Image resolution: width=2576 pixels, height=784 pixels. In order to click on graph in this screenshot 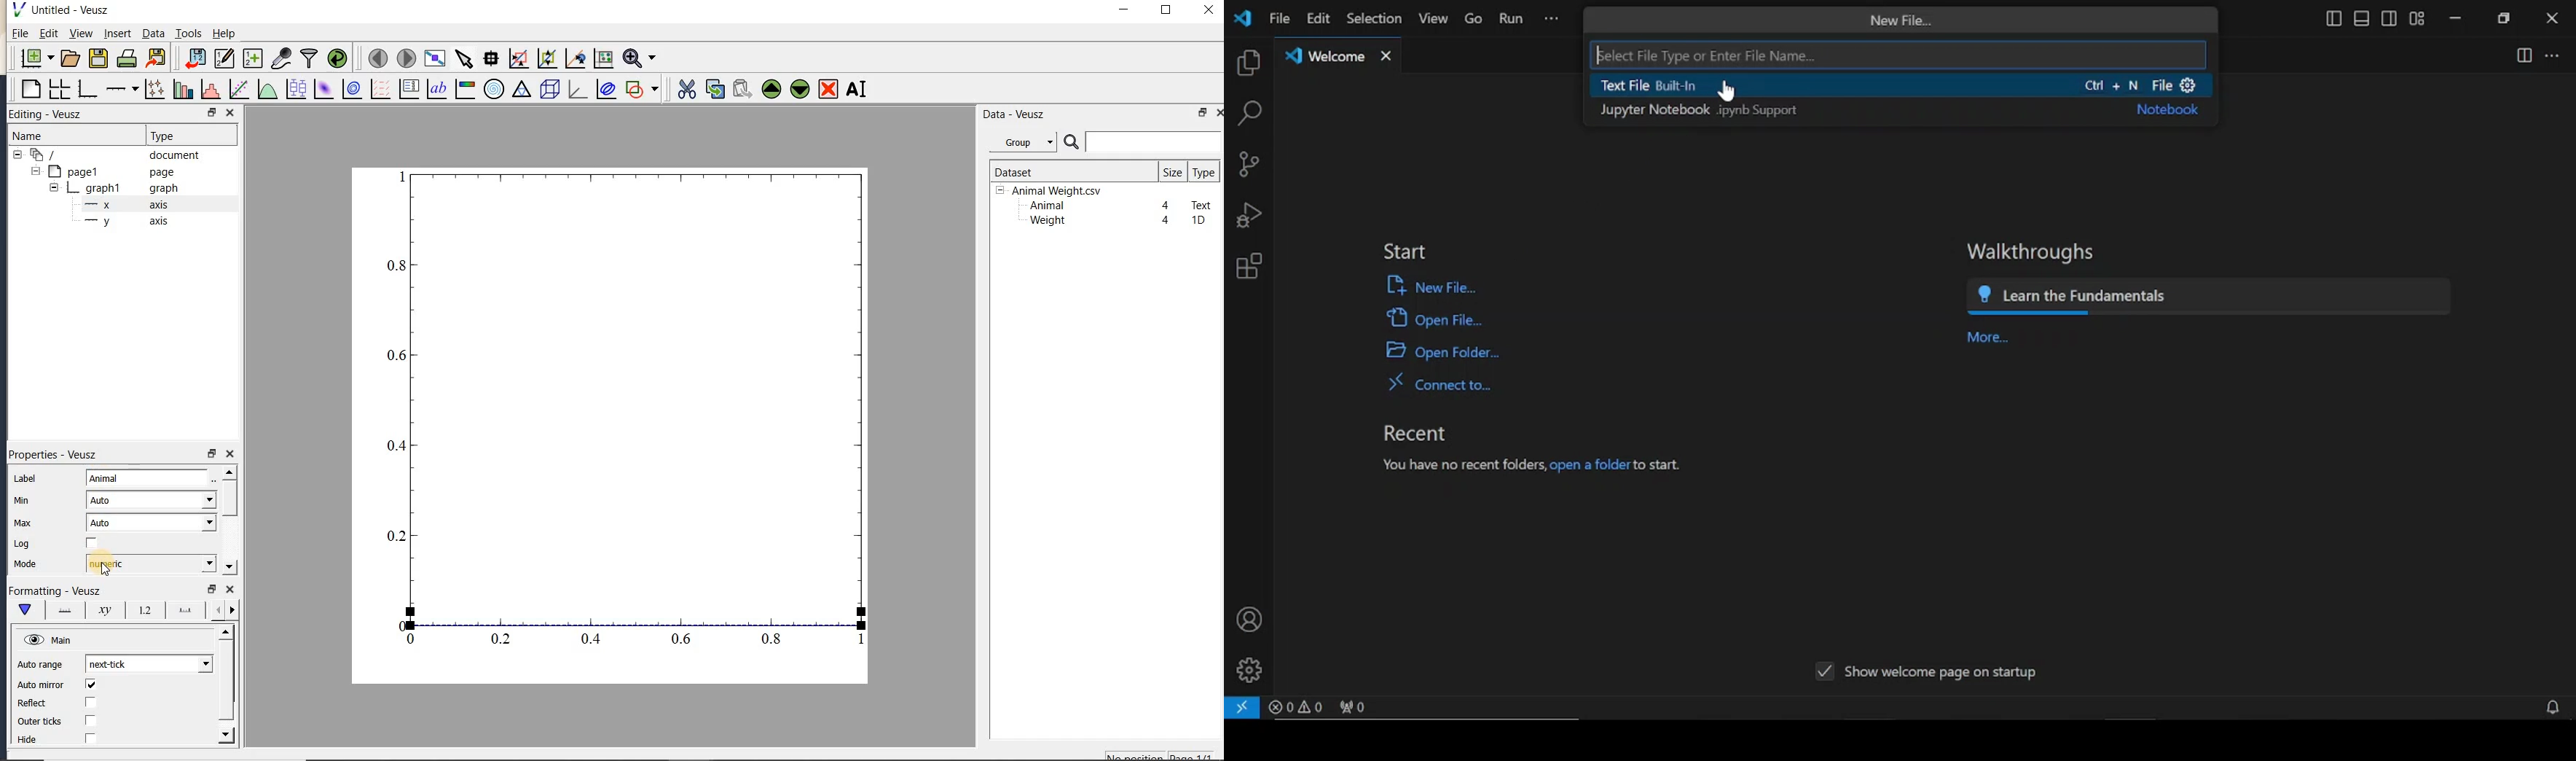, I will do `click(628, 411)`.